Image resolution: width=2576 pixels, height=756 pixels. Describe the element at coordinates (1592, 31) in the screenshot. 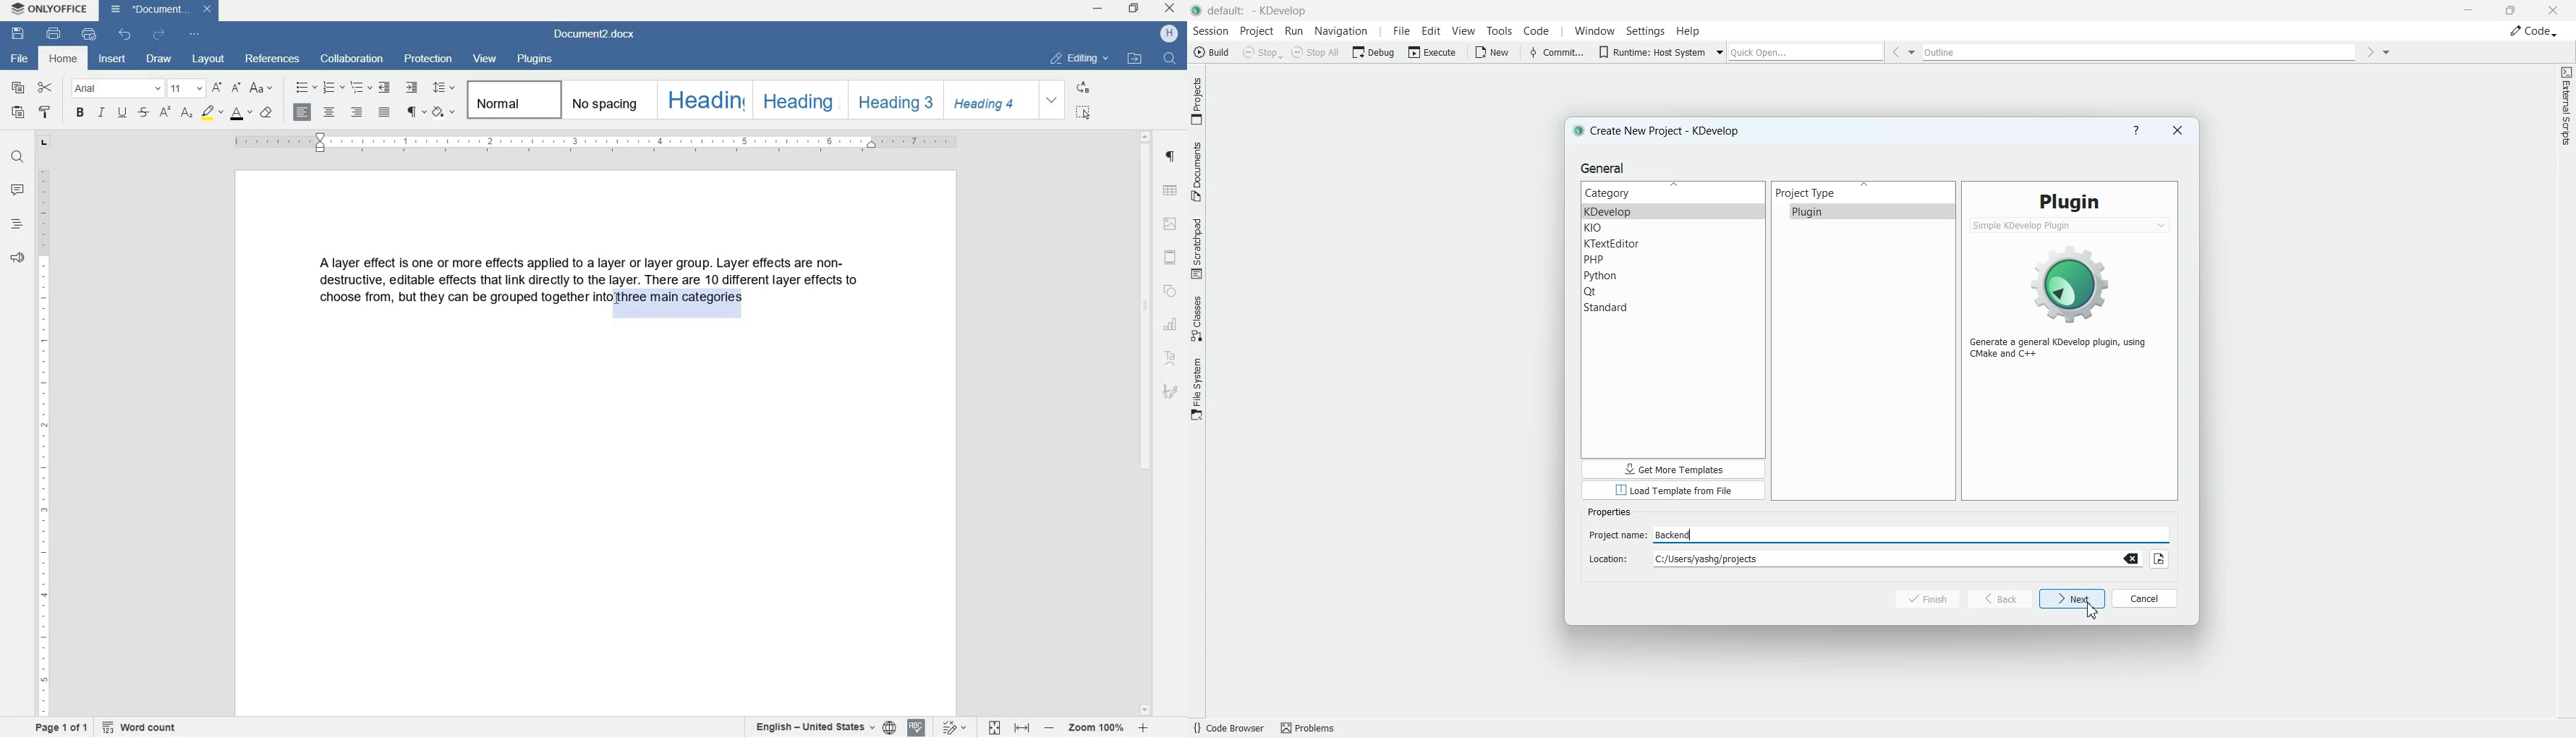

I see `Window` at that location.